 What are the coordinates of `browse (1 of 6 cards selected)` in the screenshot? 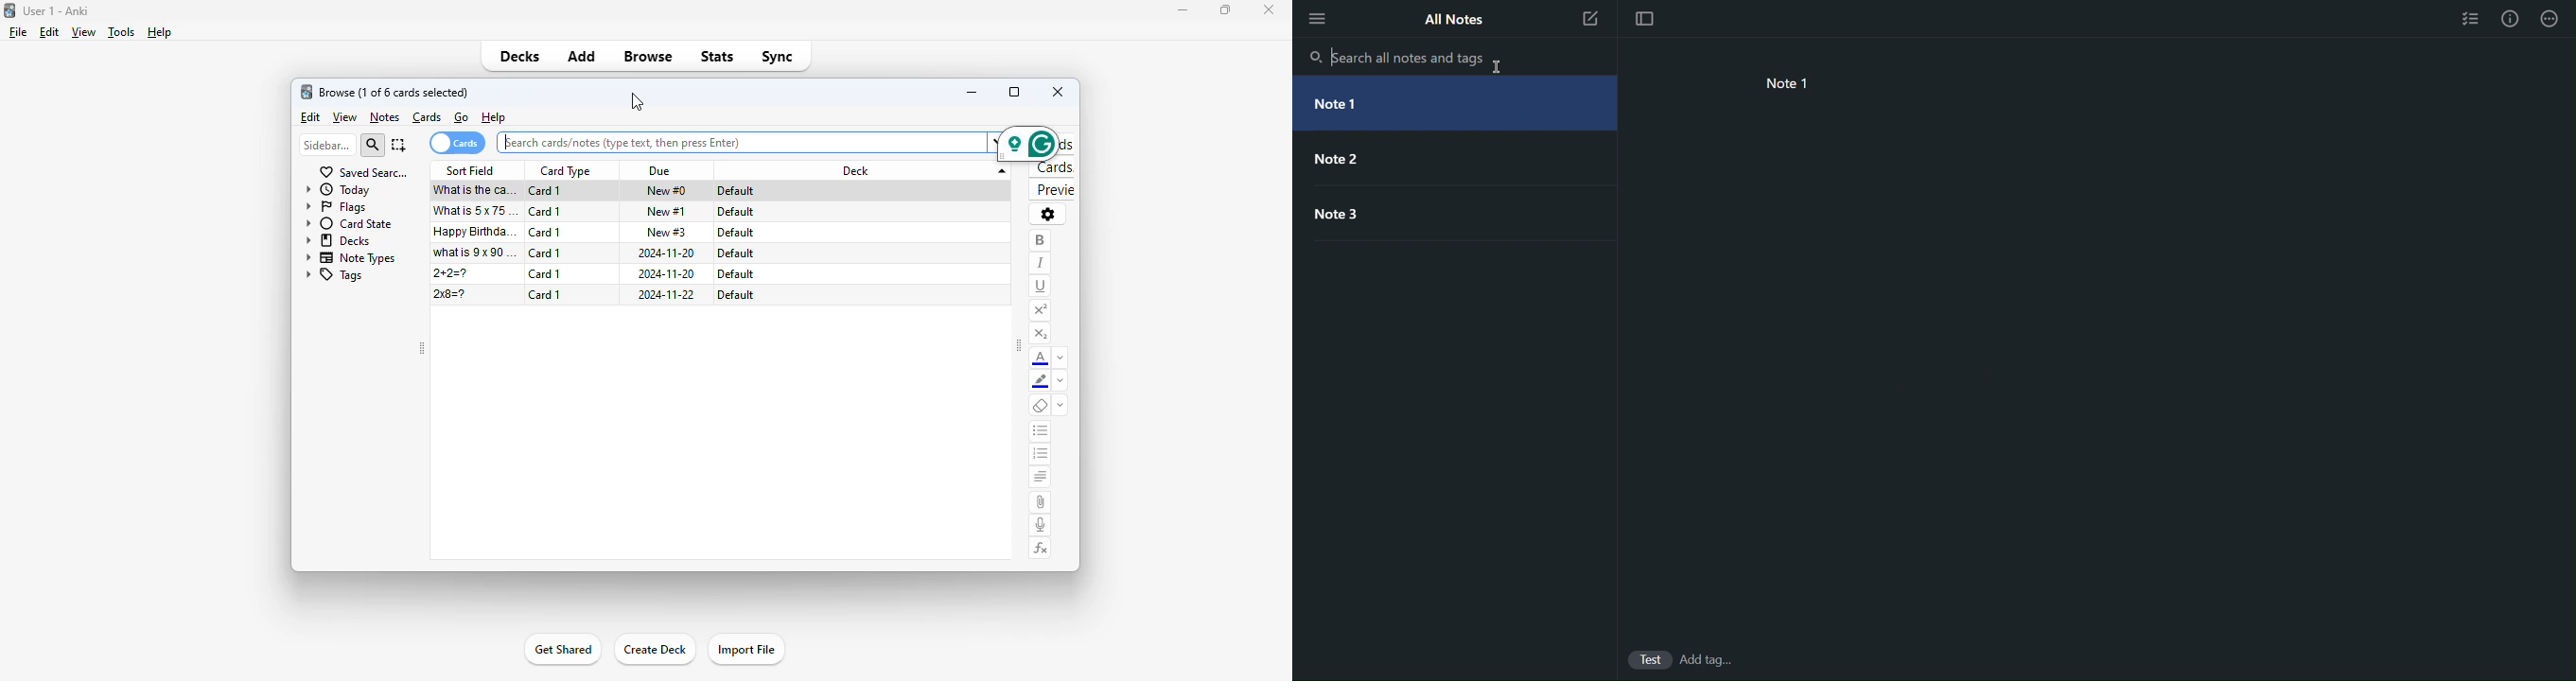 It's located at (394, 93).